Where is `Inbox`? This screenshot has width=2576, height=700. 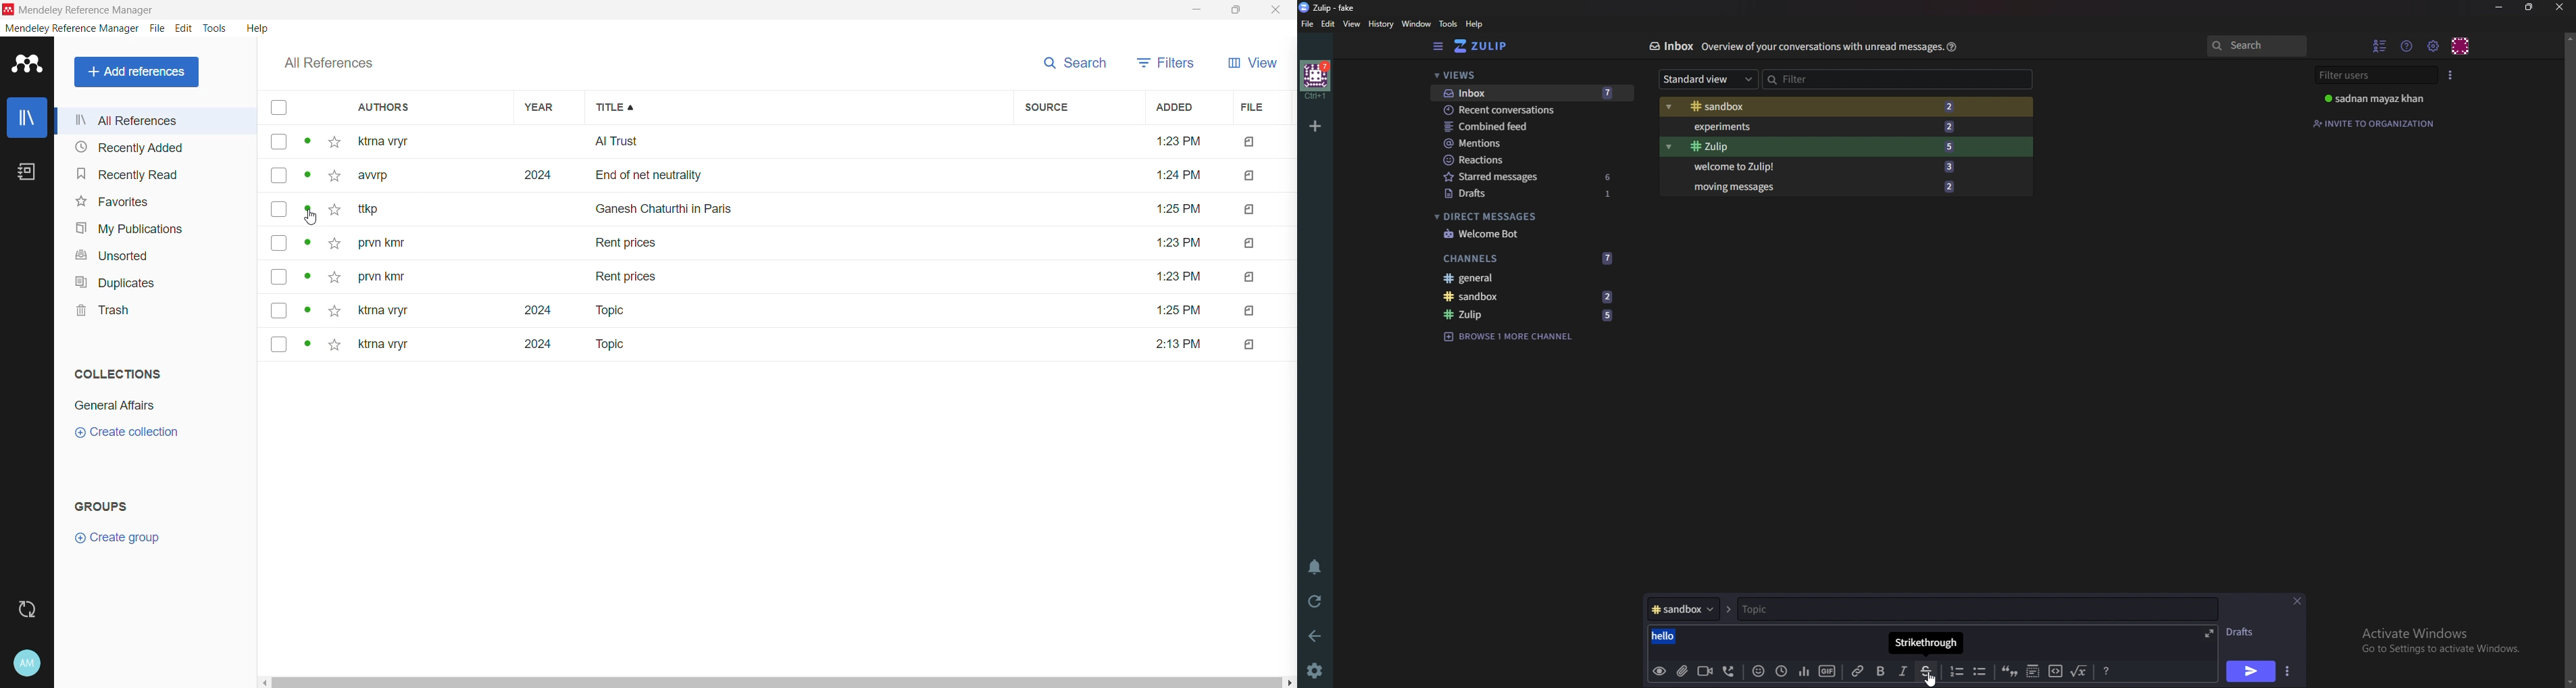
Inbox is located at coordinates (1672, 47).